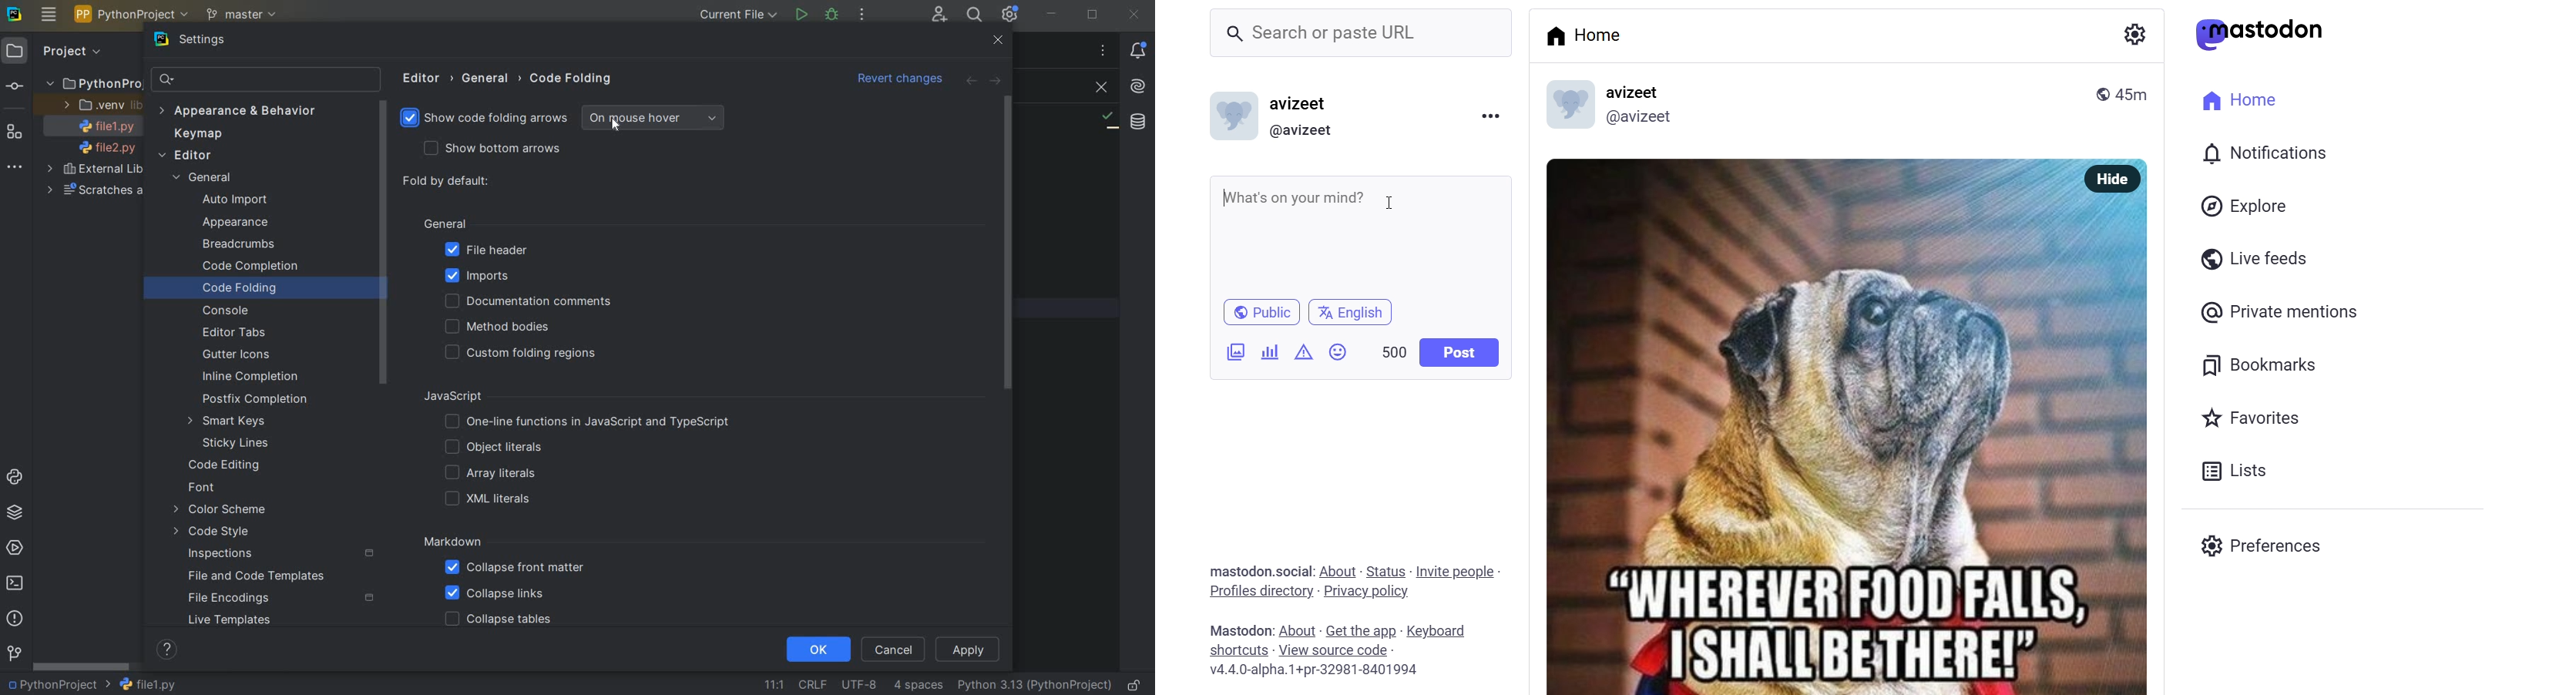 Image resolution: width=2576 pixels, height=700 pixels. What do you see at coordinates (1567, 107) in the screenshot?
I see `logo` at bounding box center [1567, 107].